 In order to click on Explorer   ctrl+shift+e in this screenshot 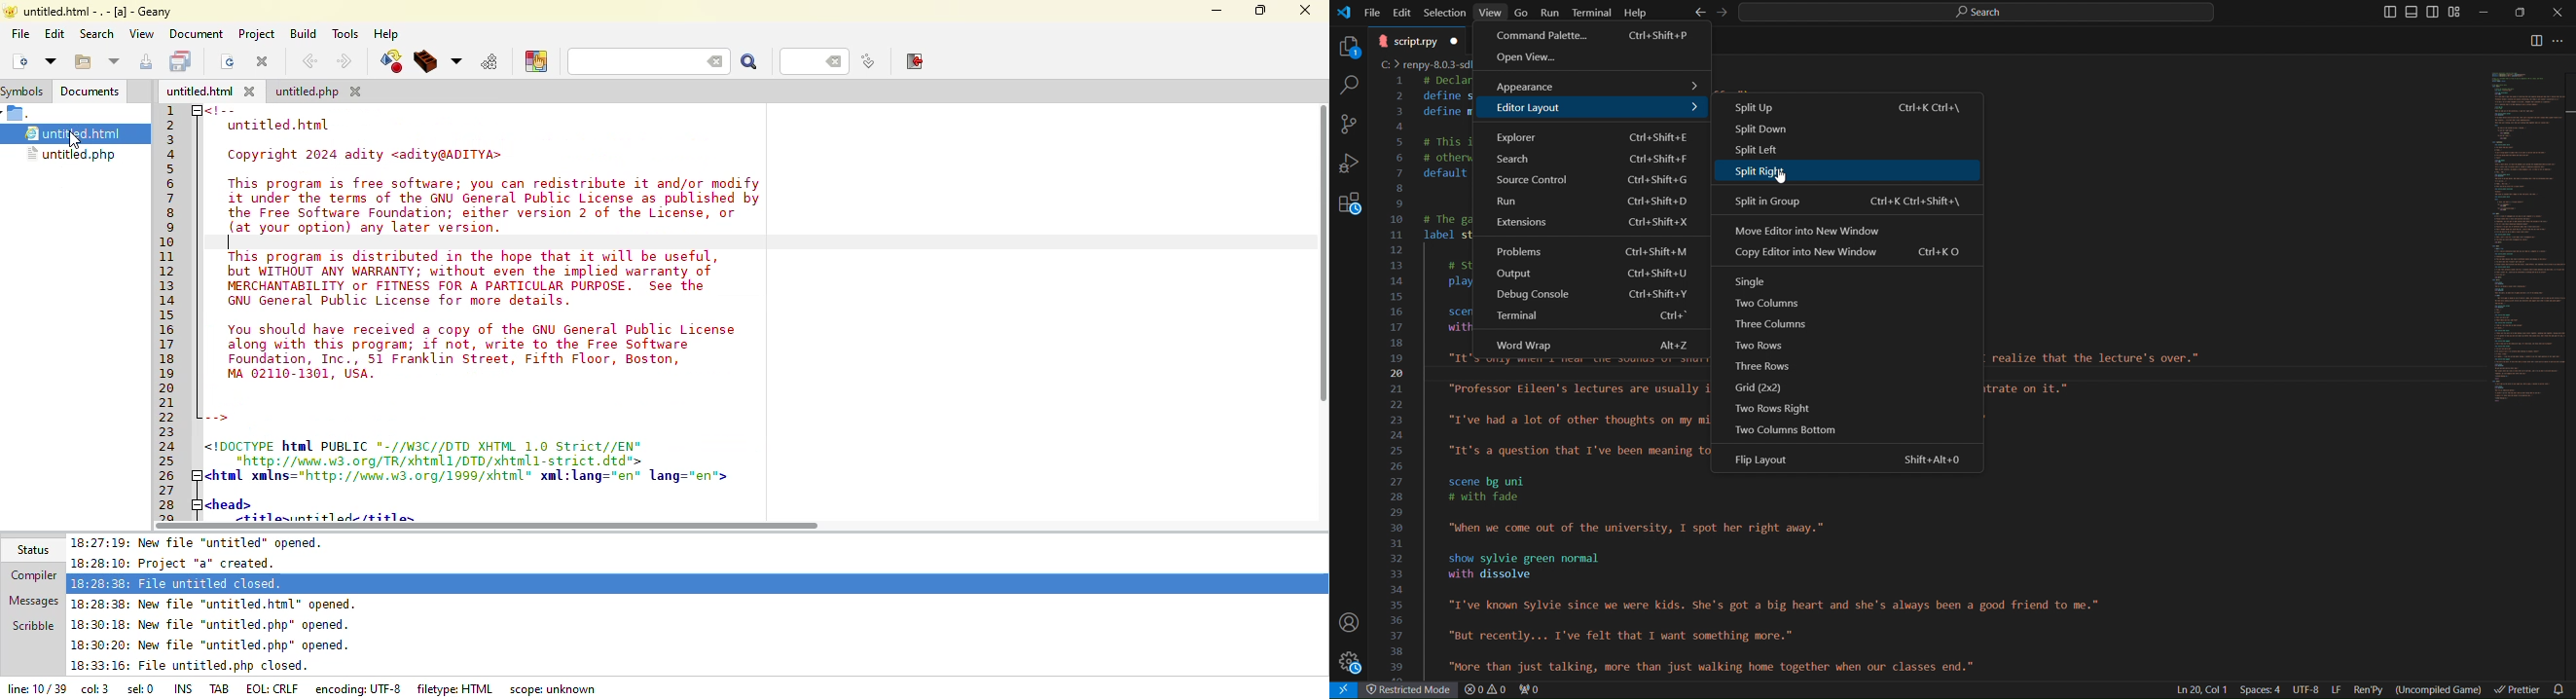, I will do `click(1588, 135)`.